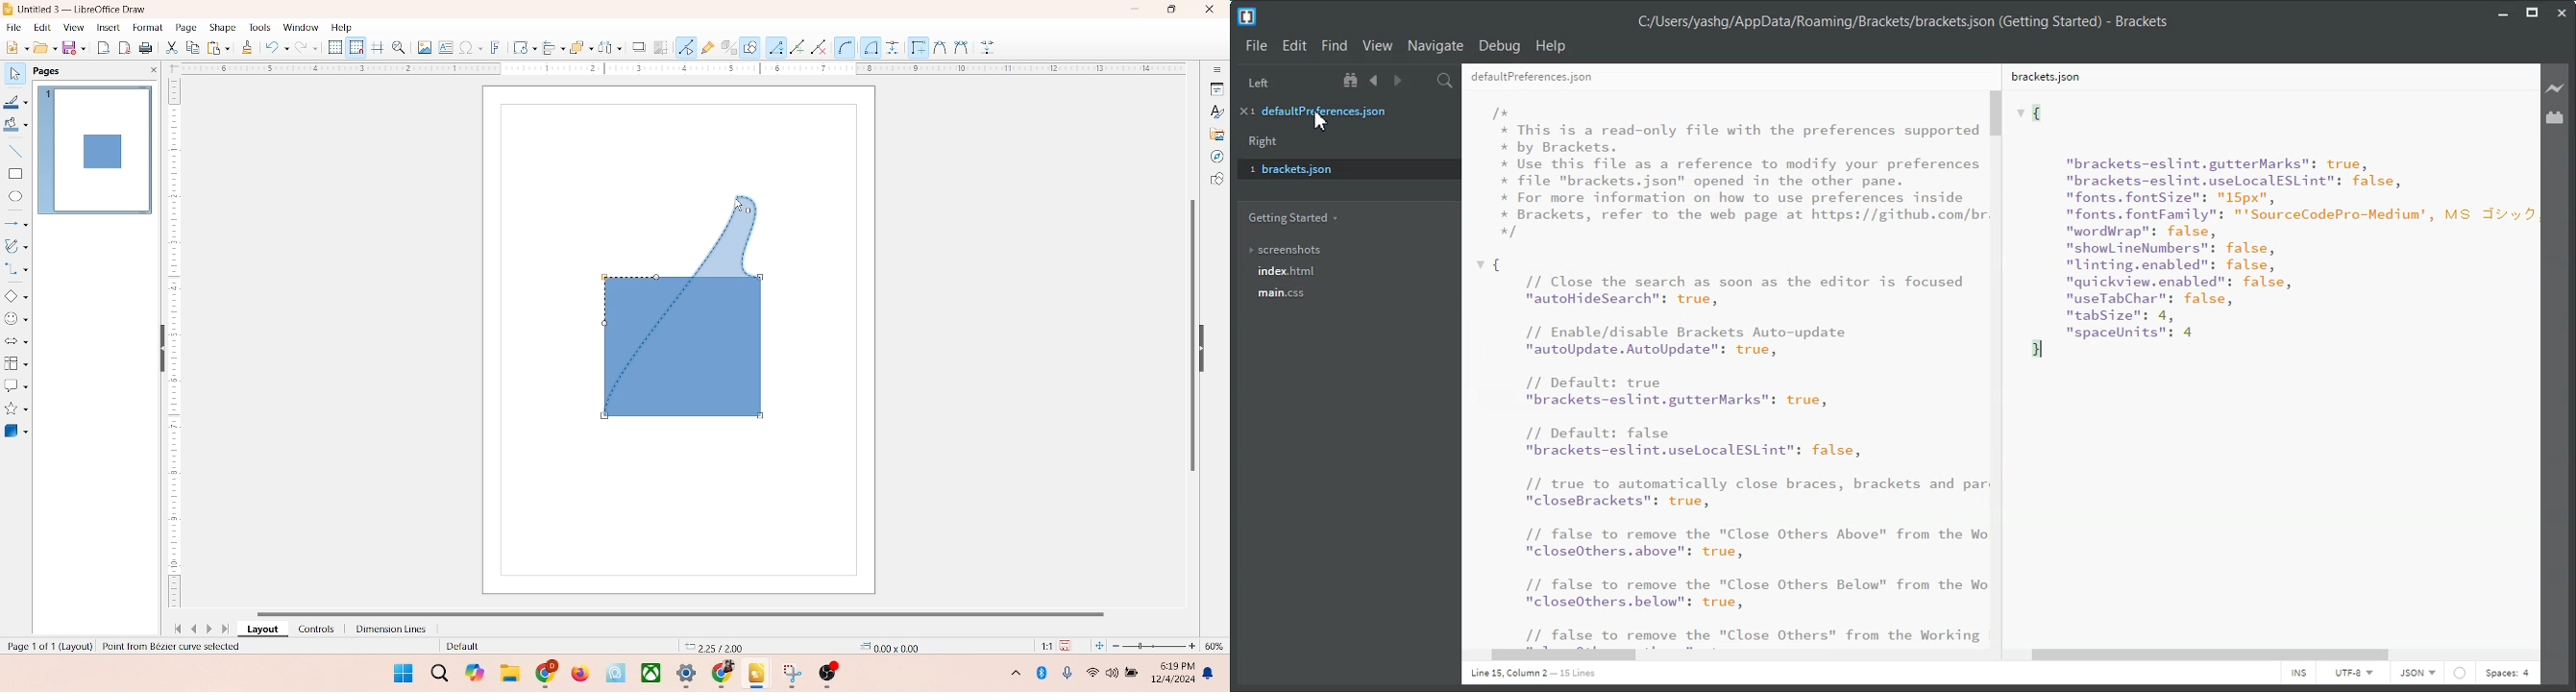 The height and width of the screenshot is (700, 2576). Describe the element at coordinates (520, 47) in the screenshot. I see `transformation` at that location.